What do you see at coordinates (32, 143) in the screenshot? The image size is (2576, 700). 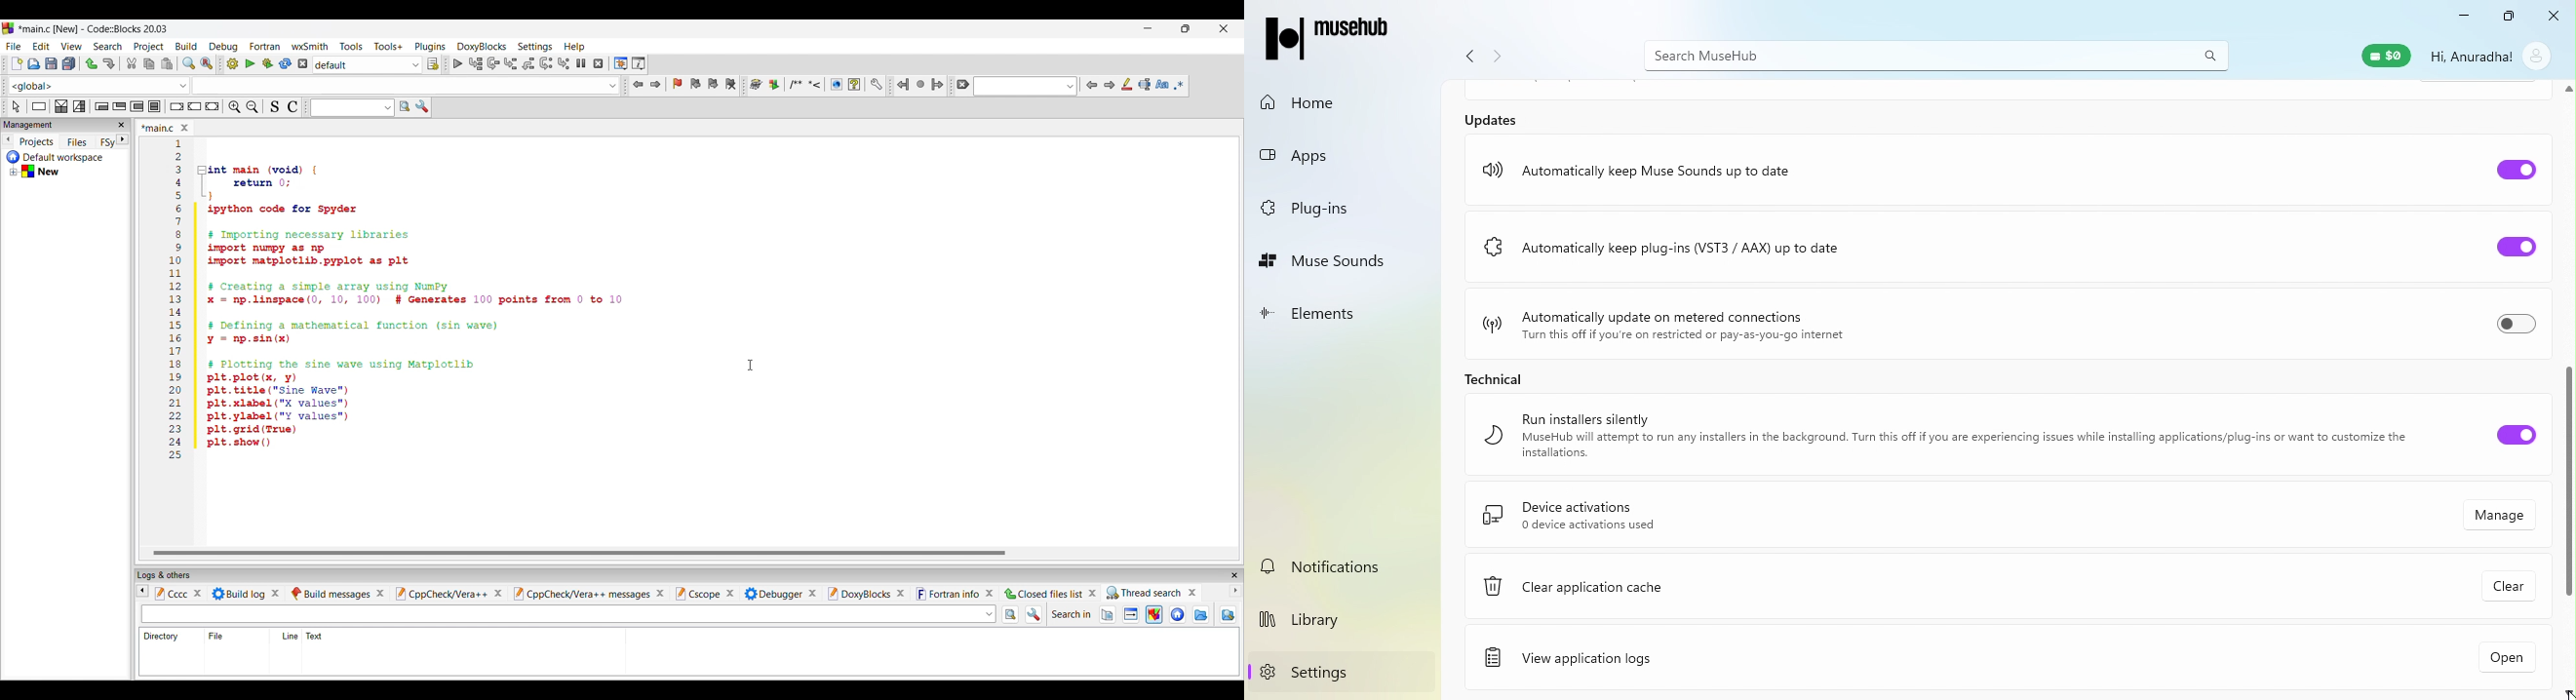 I see `Project` at bounding box center [32, 143].